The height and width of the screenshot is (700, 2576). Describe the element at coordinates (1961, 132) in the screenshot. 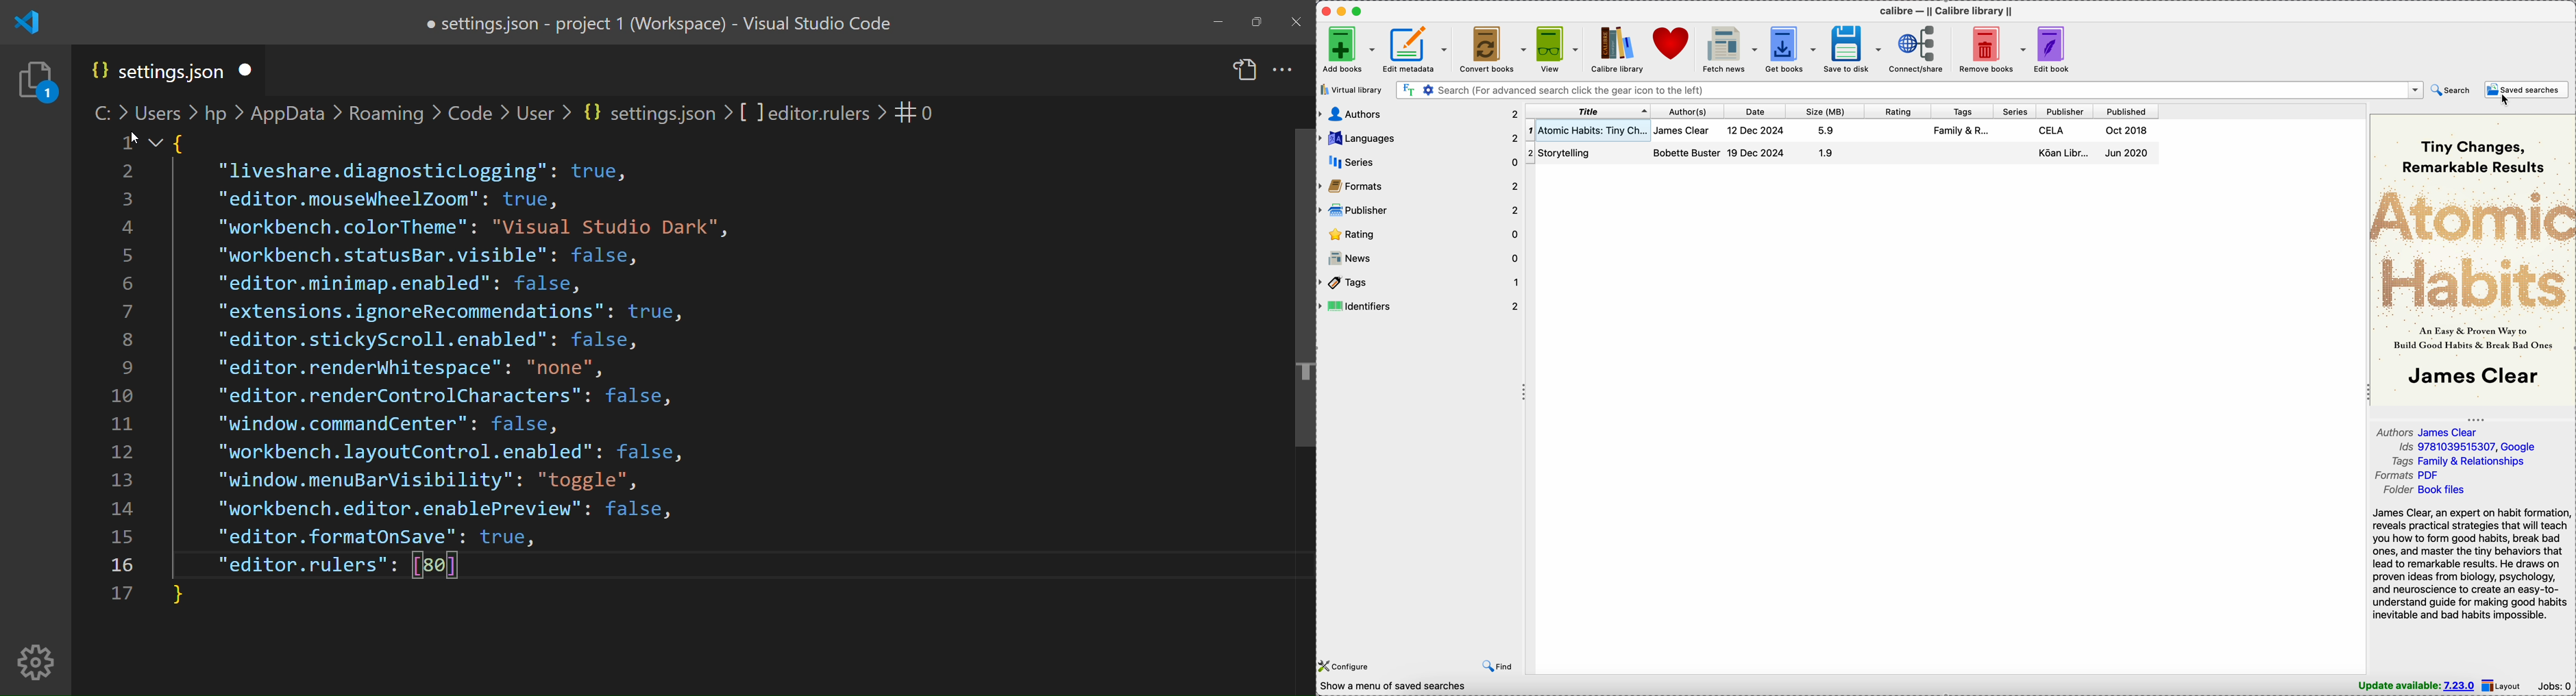

I see `ags` at that location.